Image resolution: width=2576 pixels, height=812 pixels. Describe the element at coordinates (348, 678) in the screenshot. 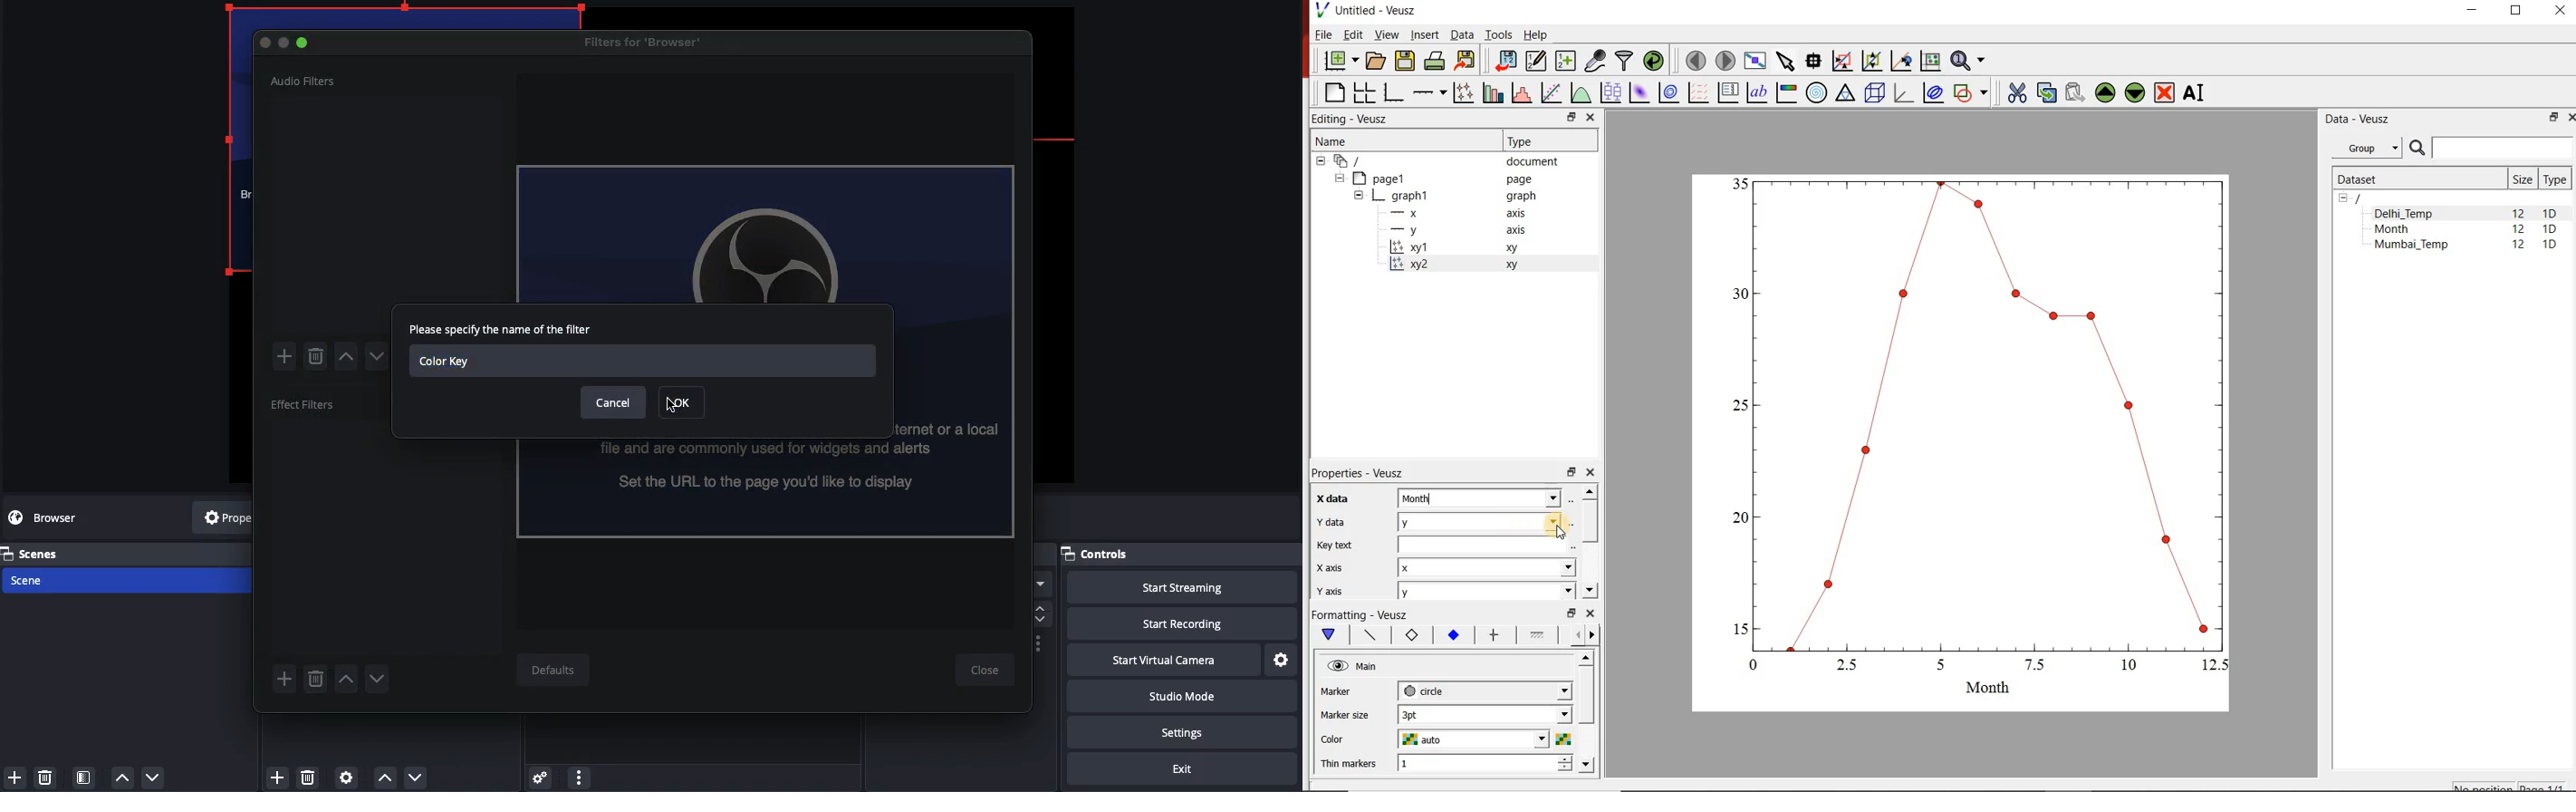

I see `up` at that location.